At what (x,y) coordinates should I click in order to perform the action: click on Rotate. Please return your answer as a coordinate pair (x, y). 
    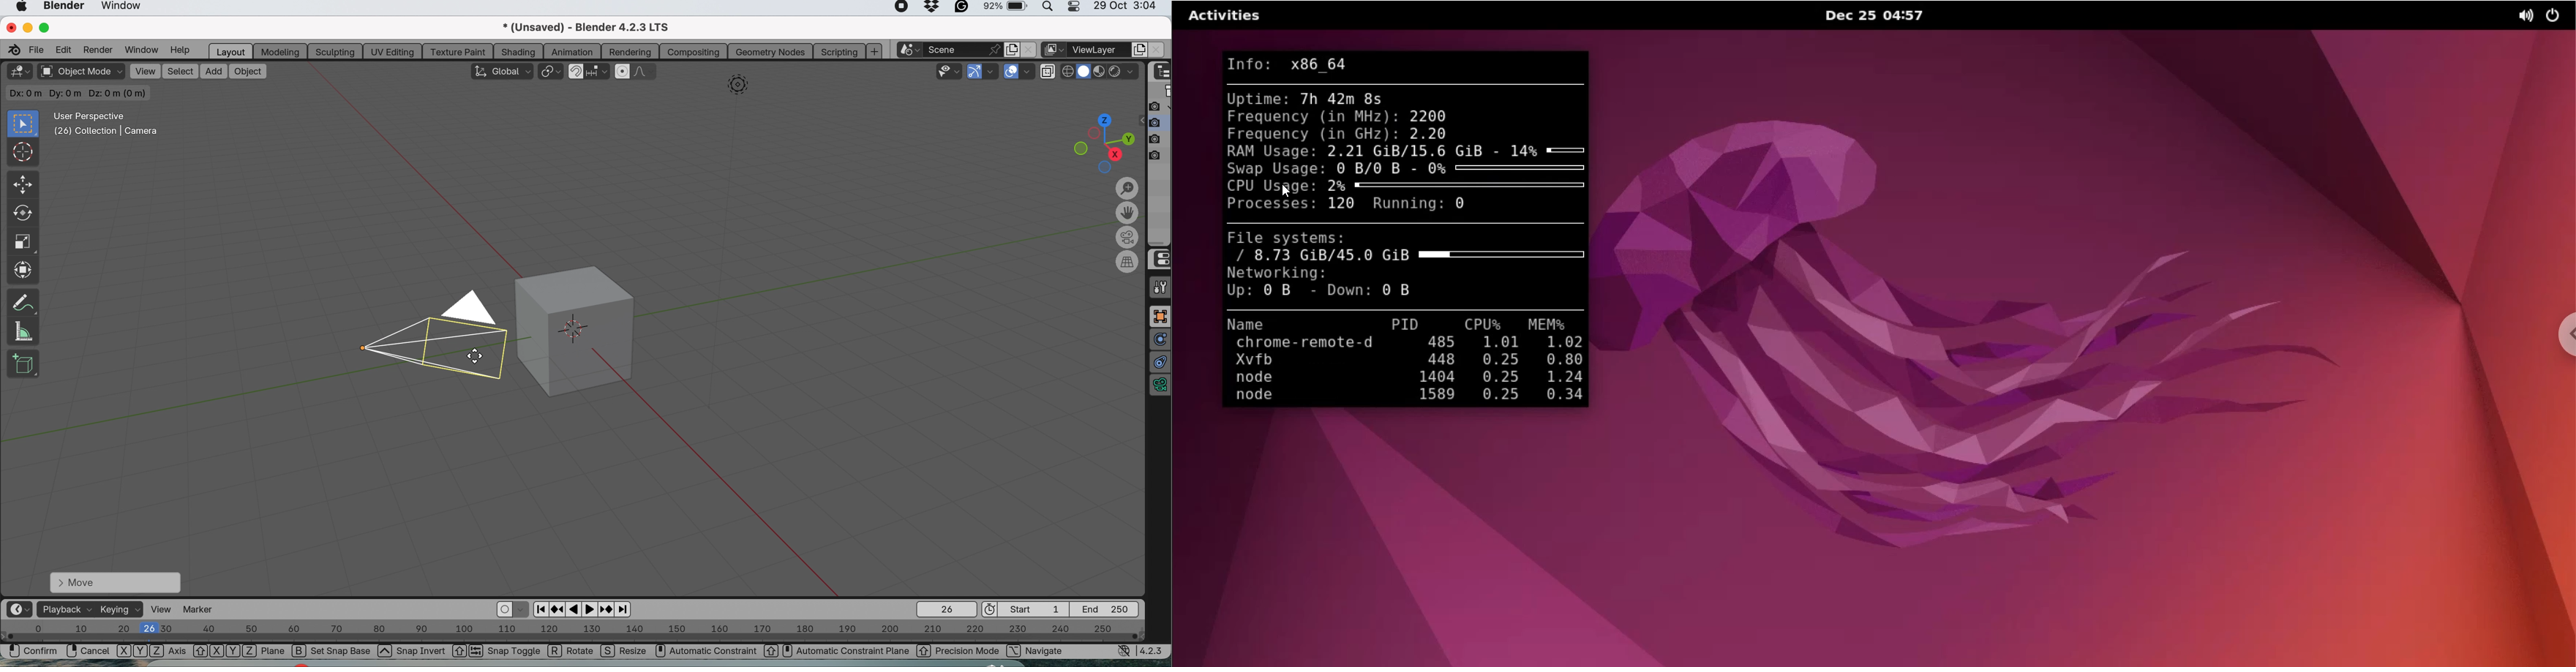
    Looking at the image, I should click on (572, 652).